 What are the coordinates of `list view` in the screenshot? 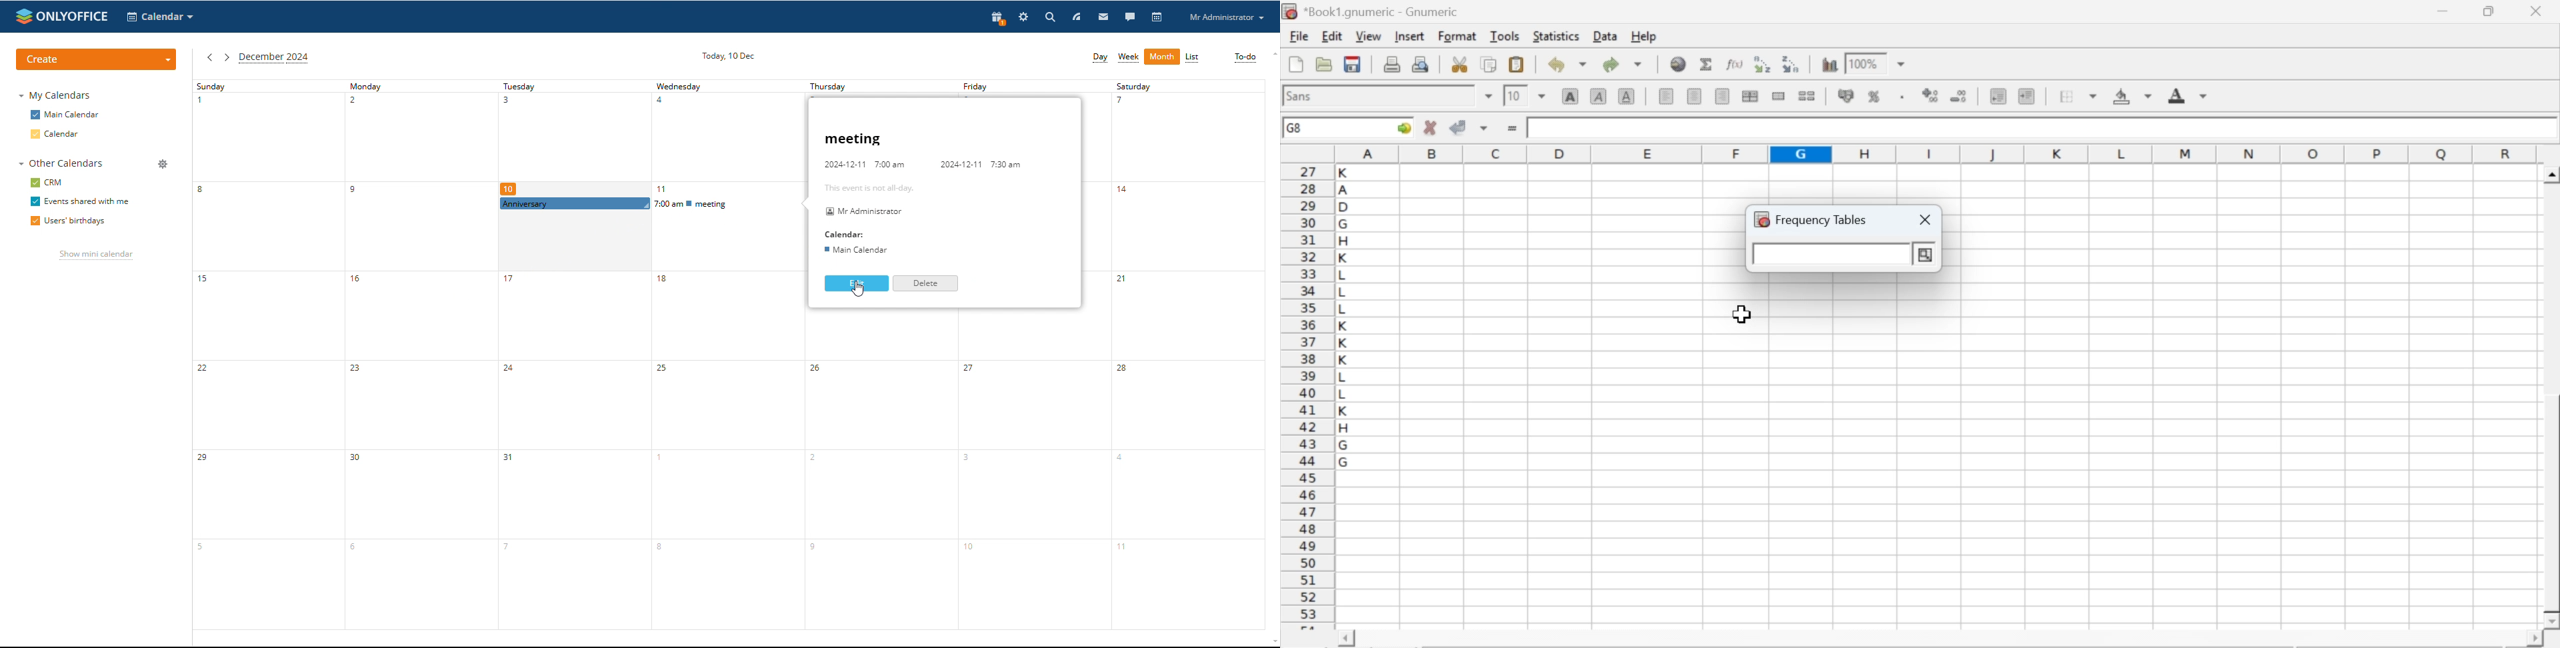 It's located at (1192, 57).